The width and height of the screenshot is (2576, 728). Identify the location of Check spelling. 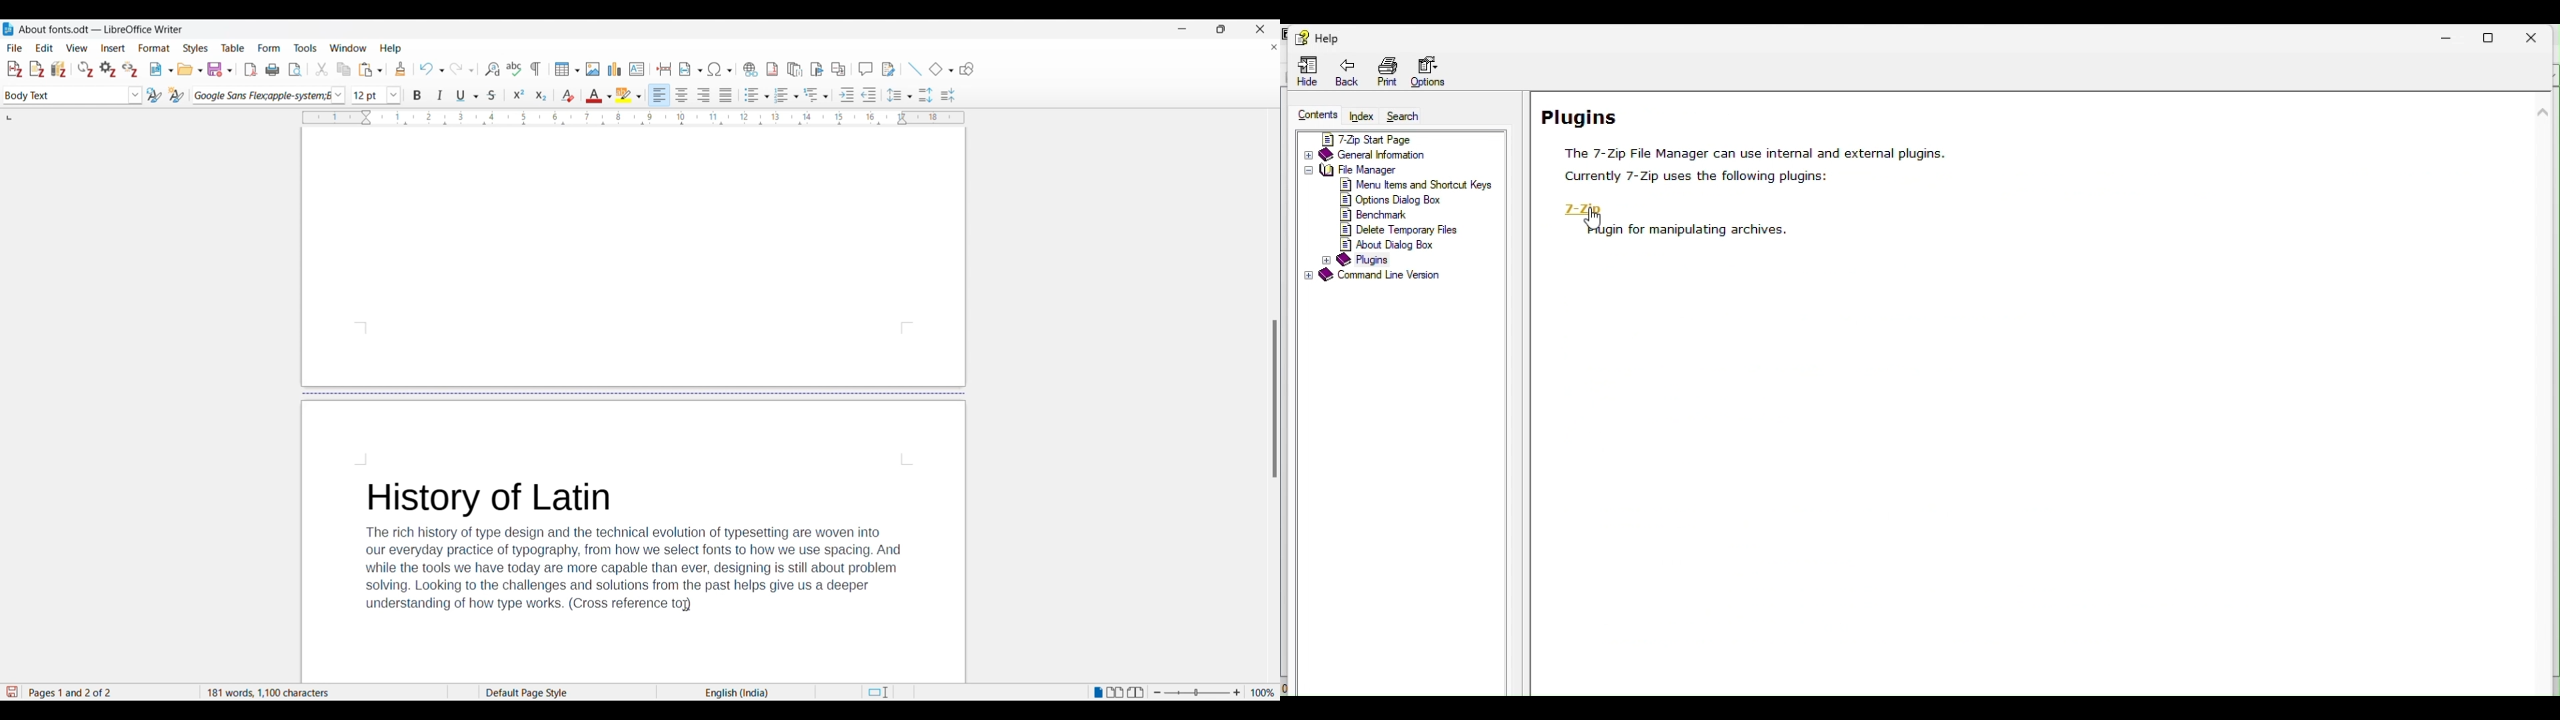
(513, 69).